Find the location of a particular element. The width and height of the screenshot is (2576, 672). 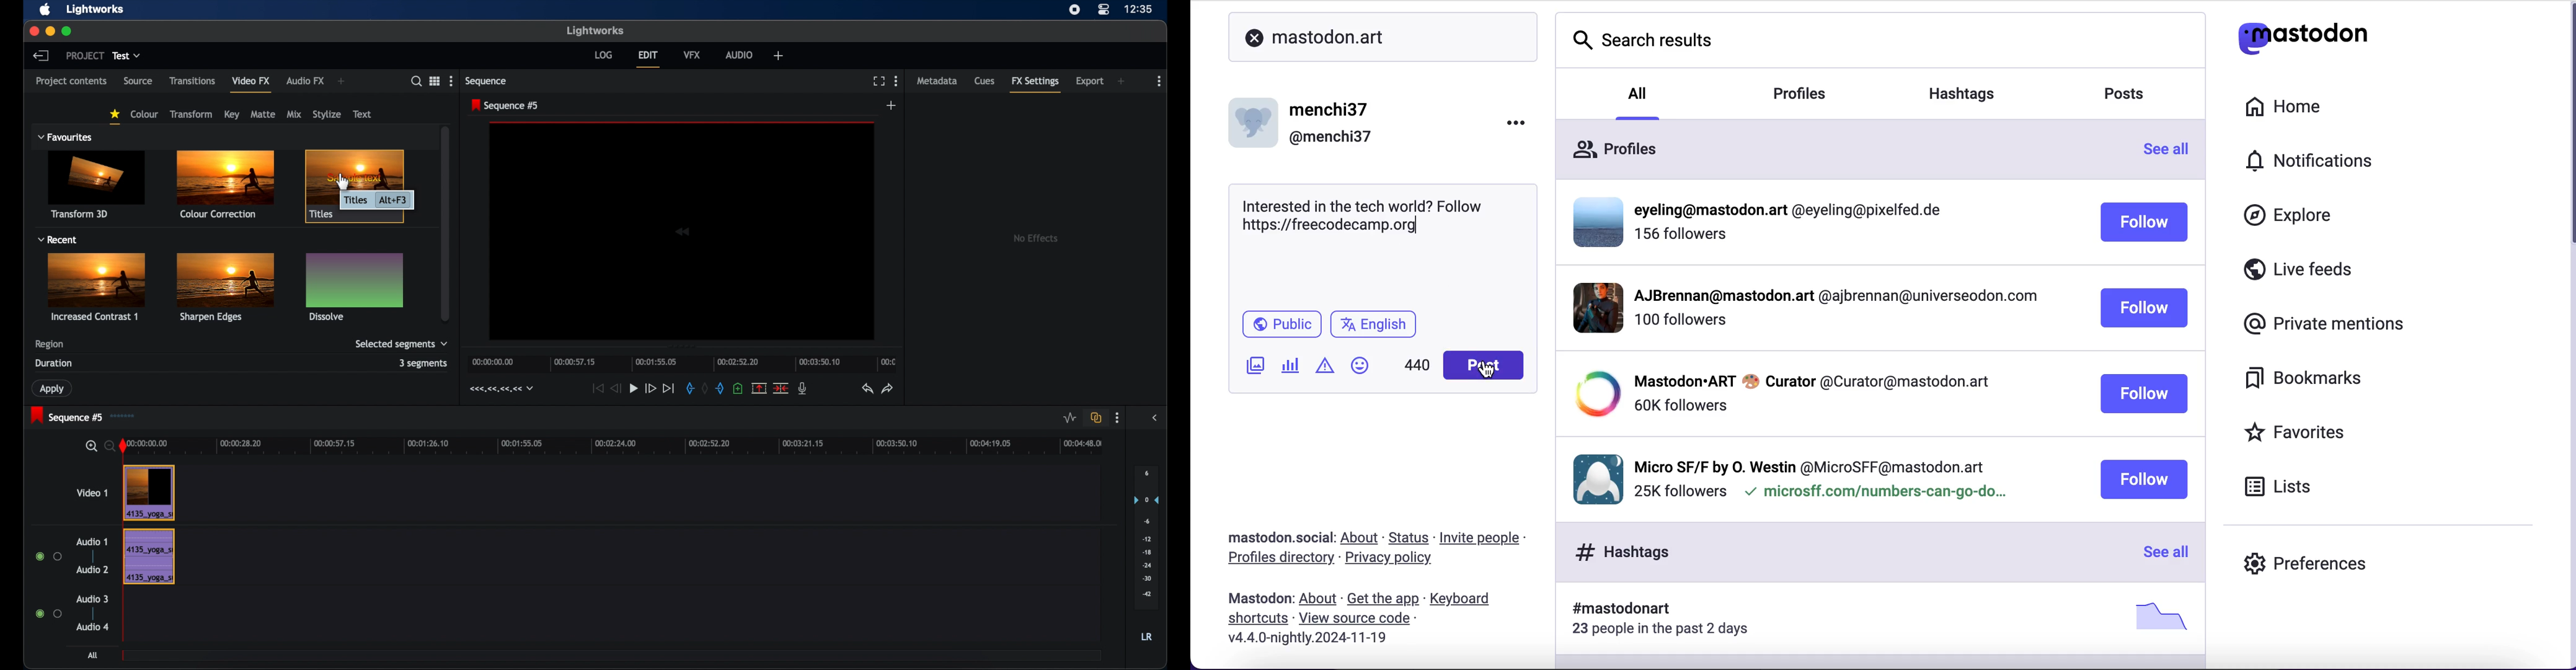

jump to start is located at coordinates (596, 388).